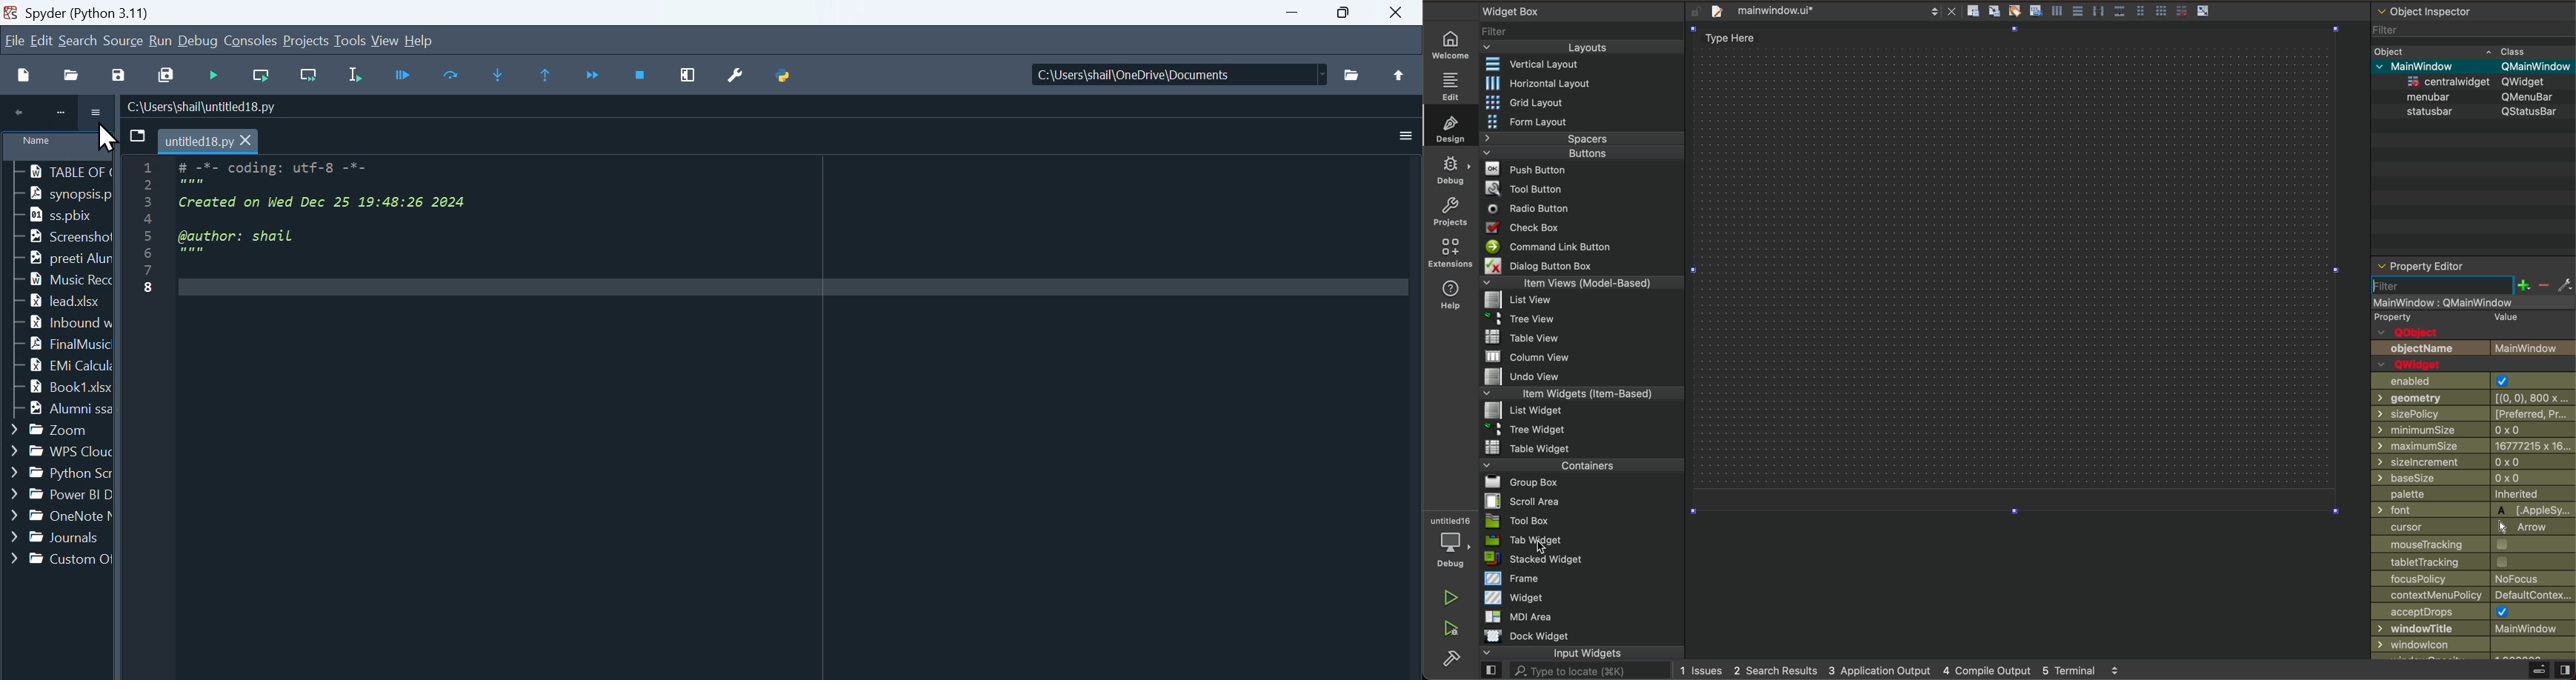  Describe the element at coordinates (1165, 76) in the screenshot. I see `c:/users/shail/onedrive/document` at that location.